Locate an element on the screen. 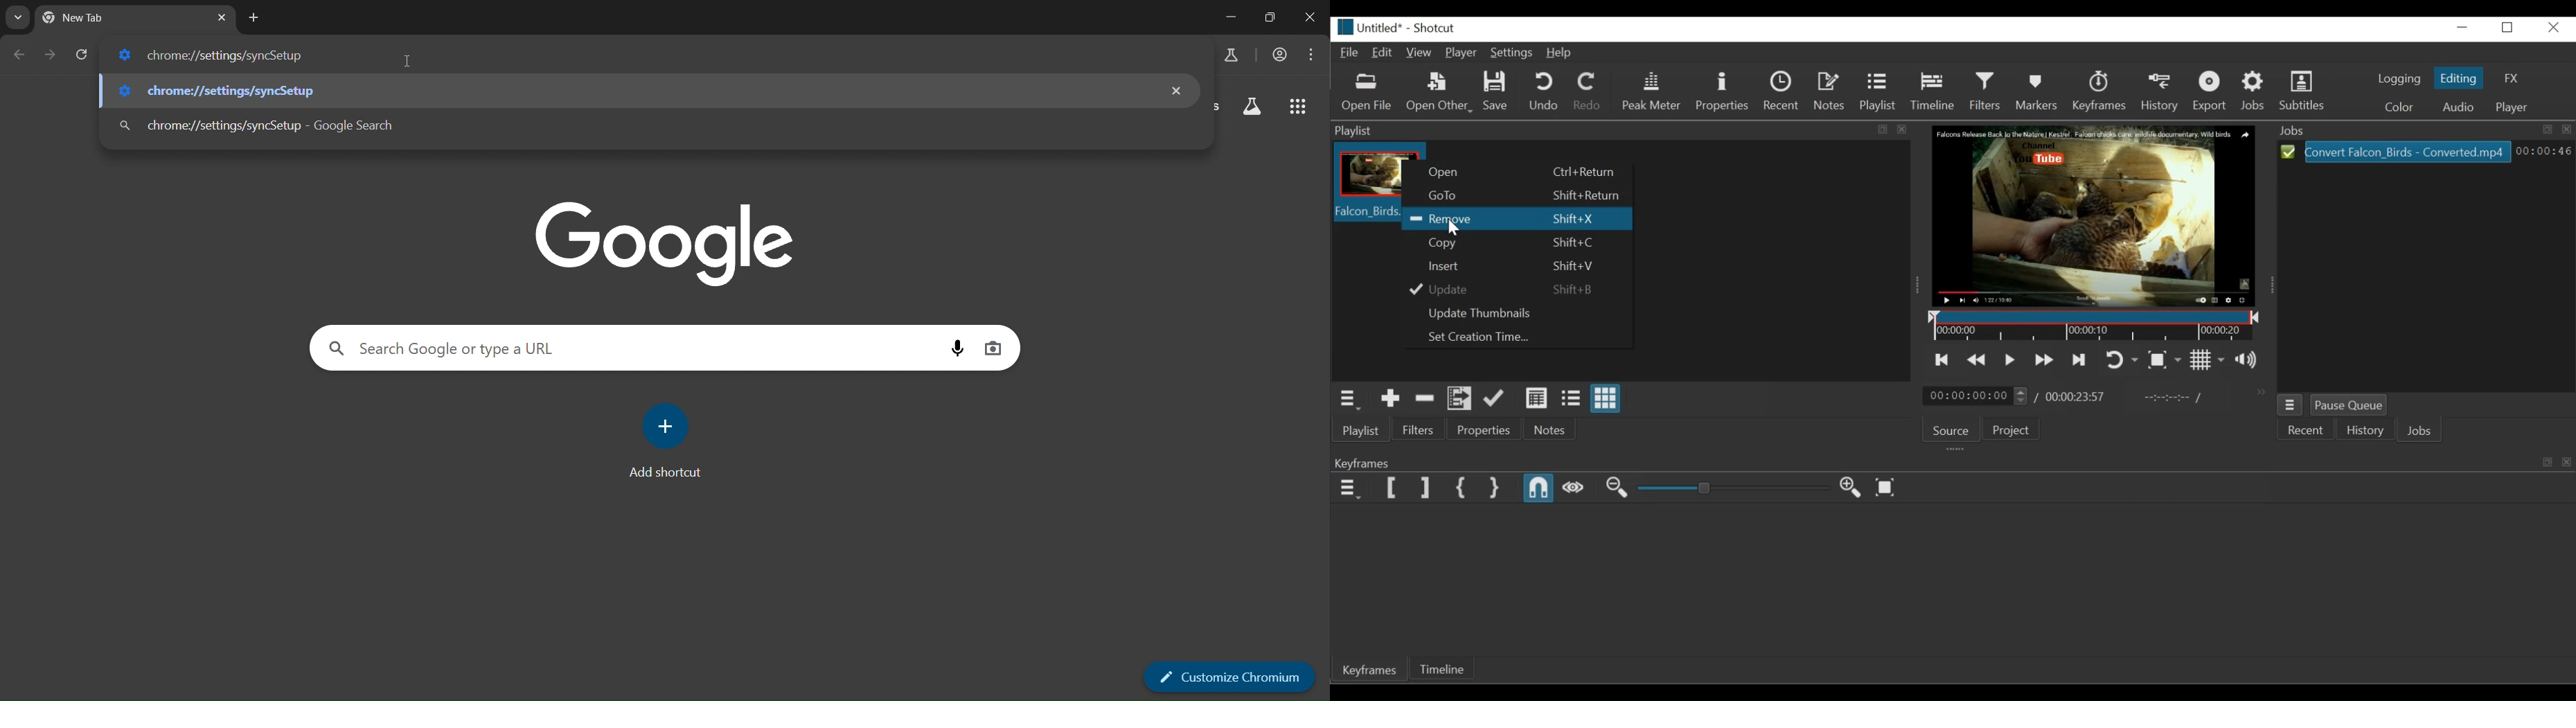 The image size is (2576, 728). Open Ctrl+Return is located at coordinates (1514, 174).